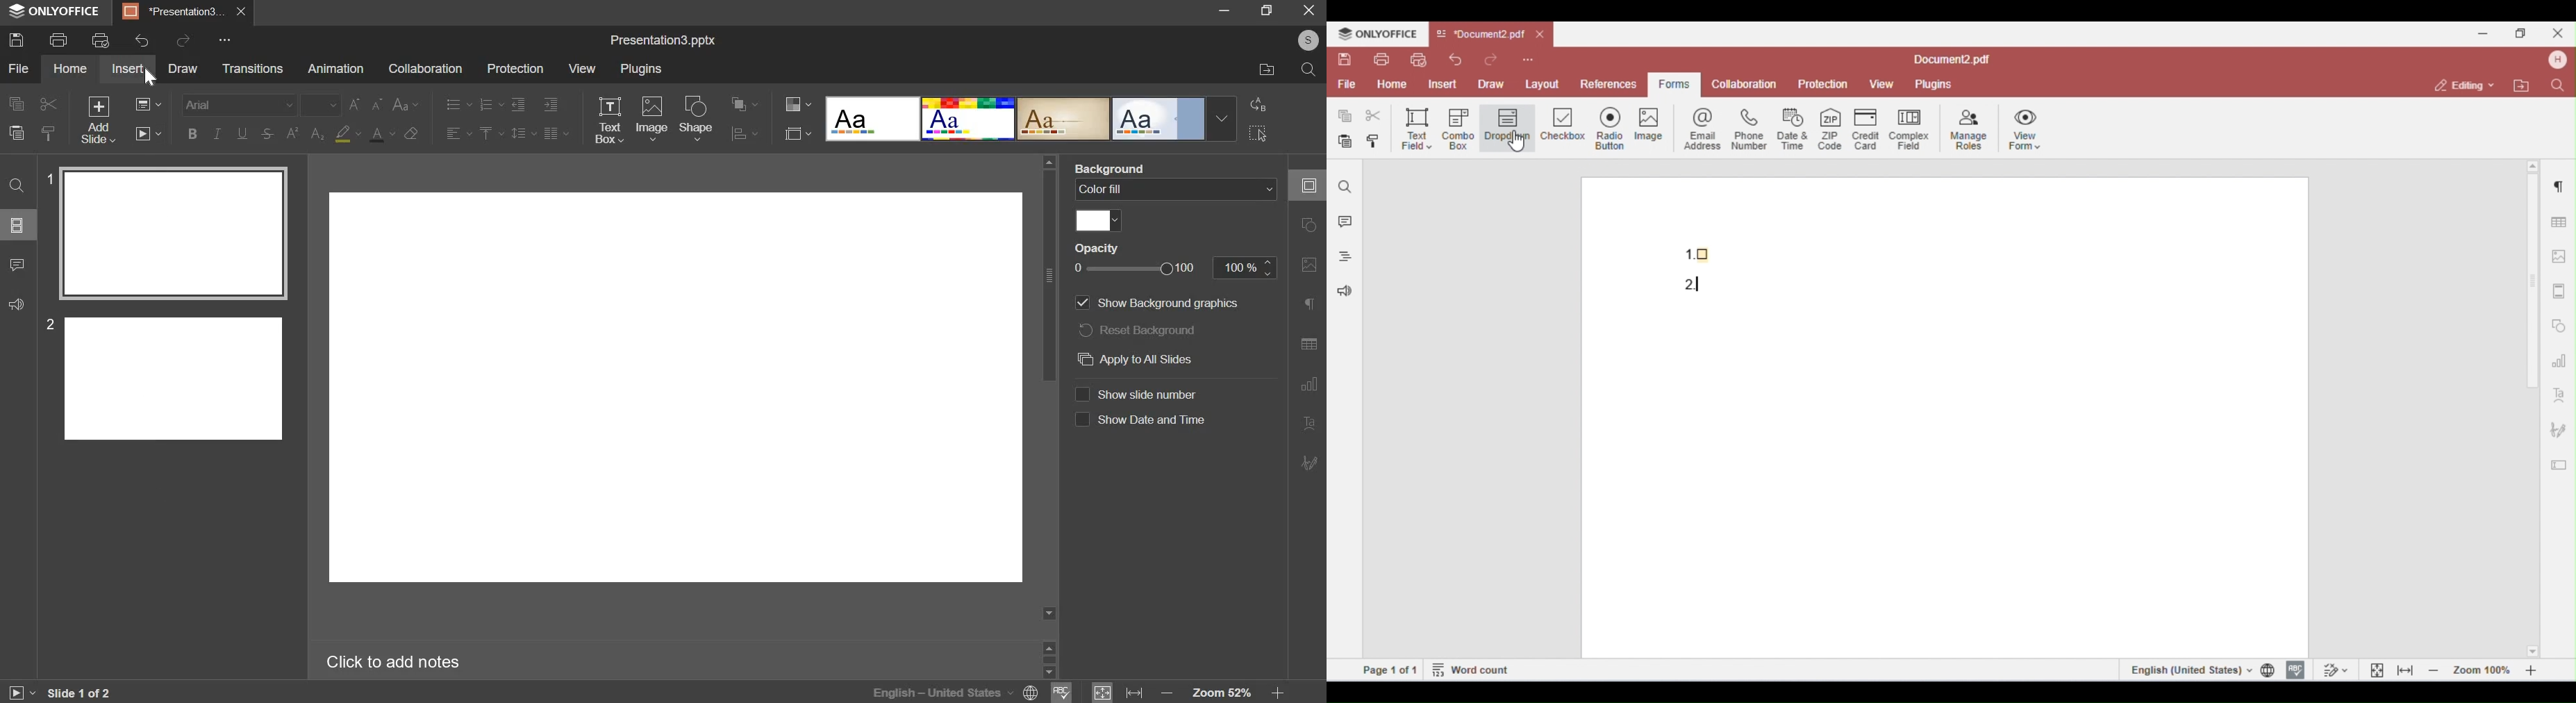 This screenshot has height=728, width=2576. Describe the element at coordinates (1134, 693) in the screenshot. I see `fit to width` at that location.